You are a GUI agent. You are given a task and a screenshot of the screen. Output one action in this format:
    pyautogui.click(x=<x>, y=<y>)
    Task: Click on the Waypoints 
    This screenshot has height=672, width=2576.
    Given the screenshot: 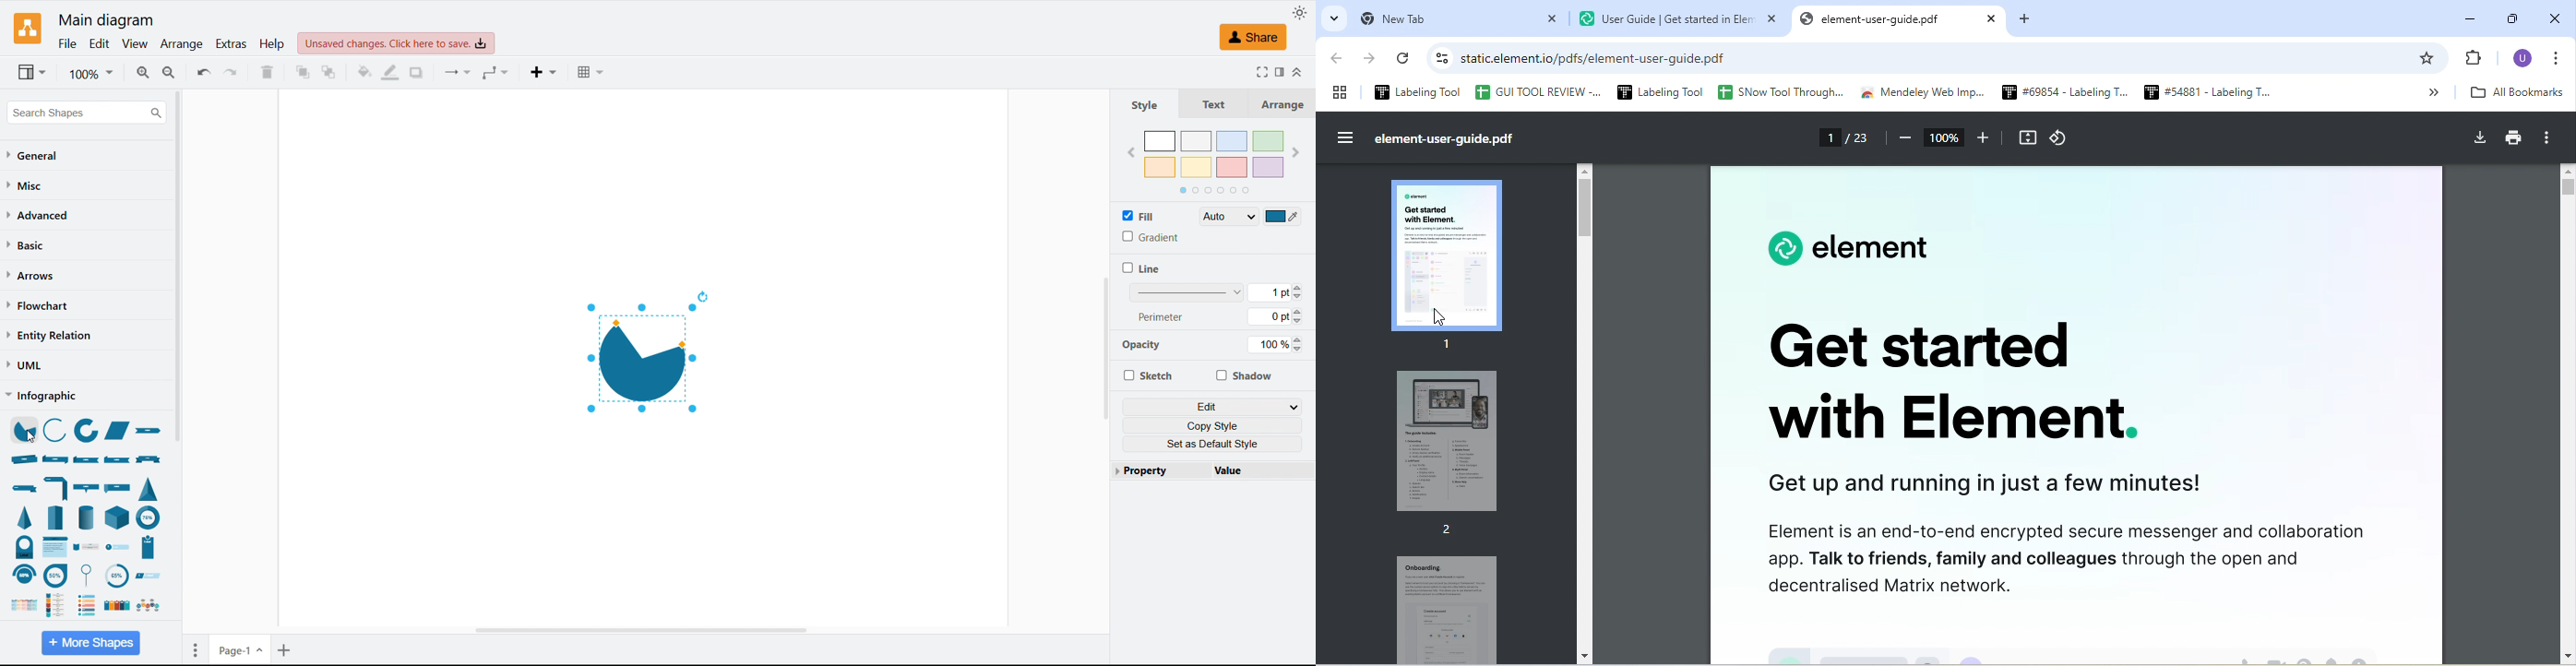 What is the action you would take?
    pyautogui.click(x=498, y=73)
    